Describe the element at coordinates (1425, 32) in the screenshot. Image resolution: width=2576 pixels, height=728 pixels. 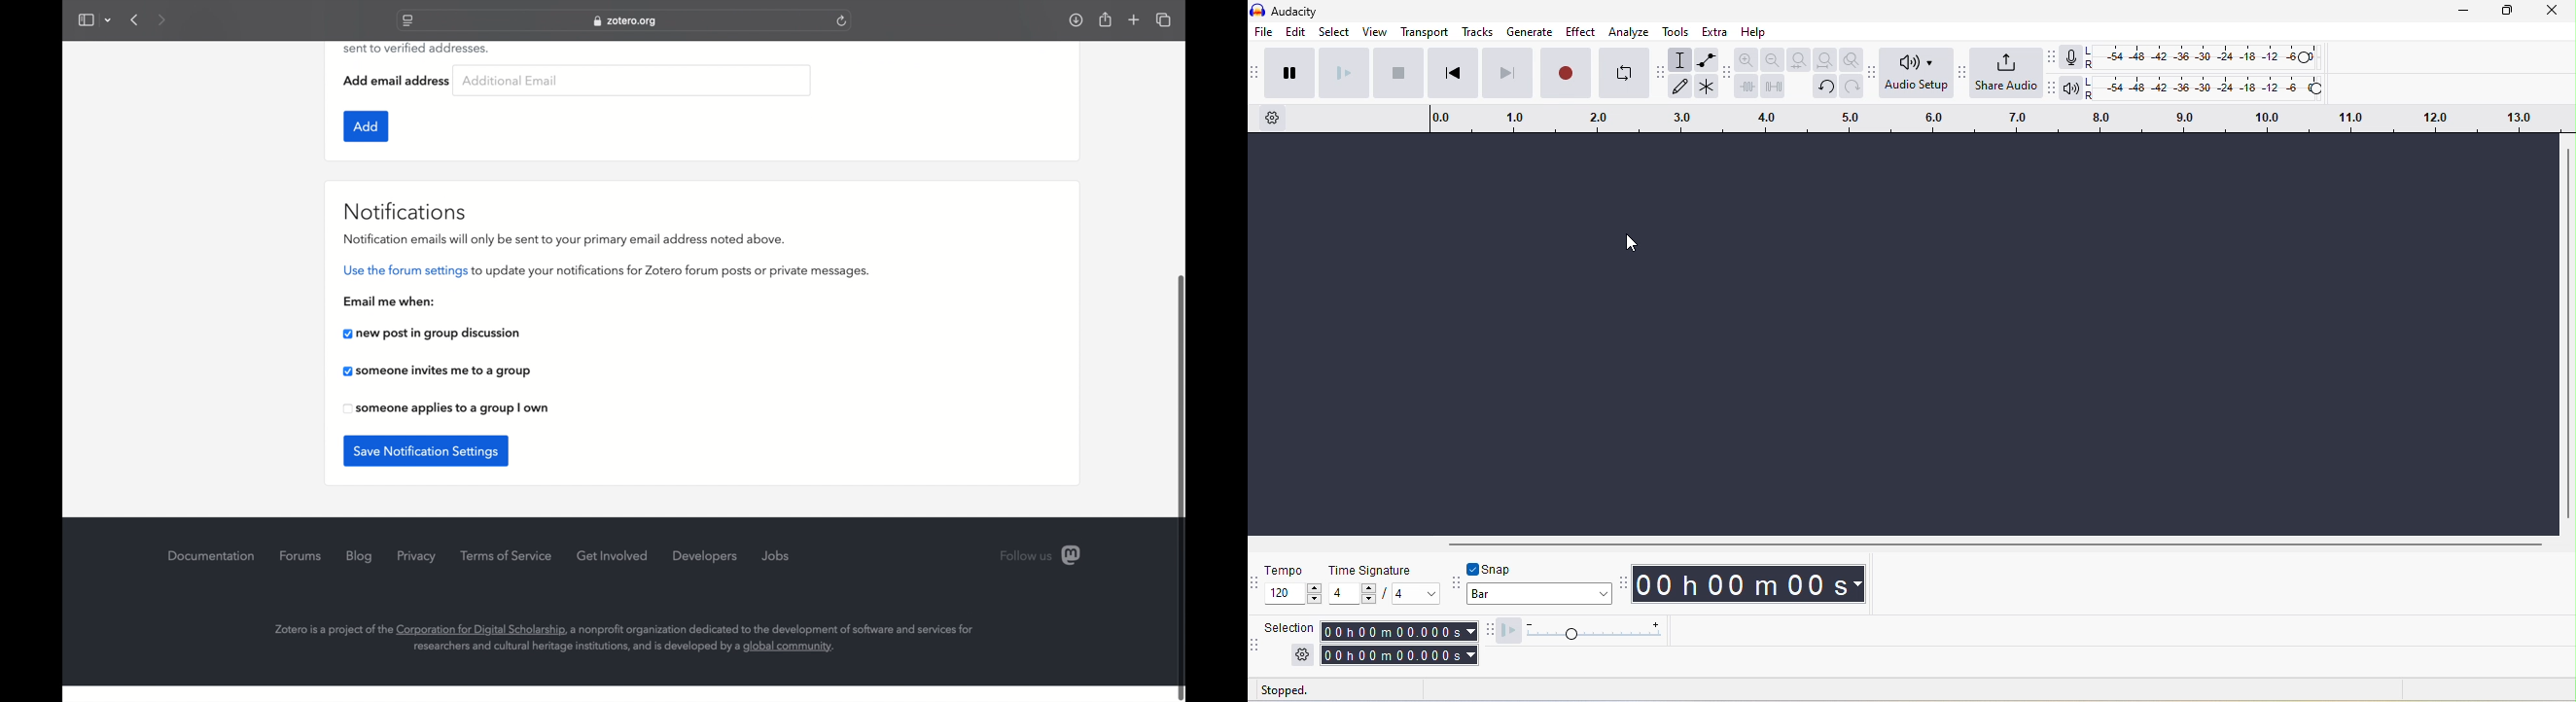
I see `transport` at that location.